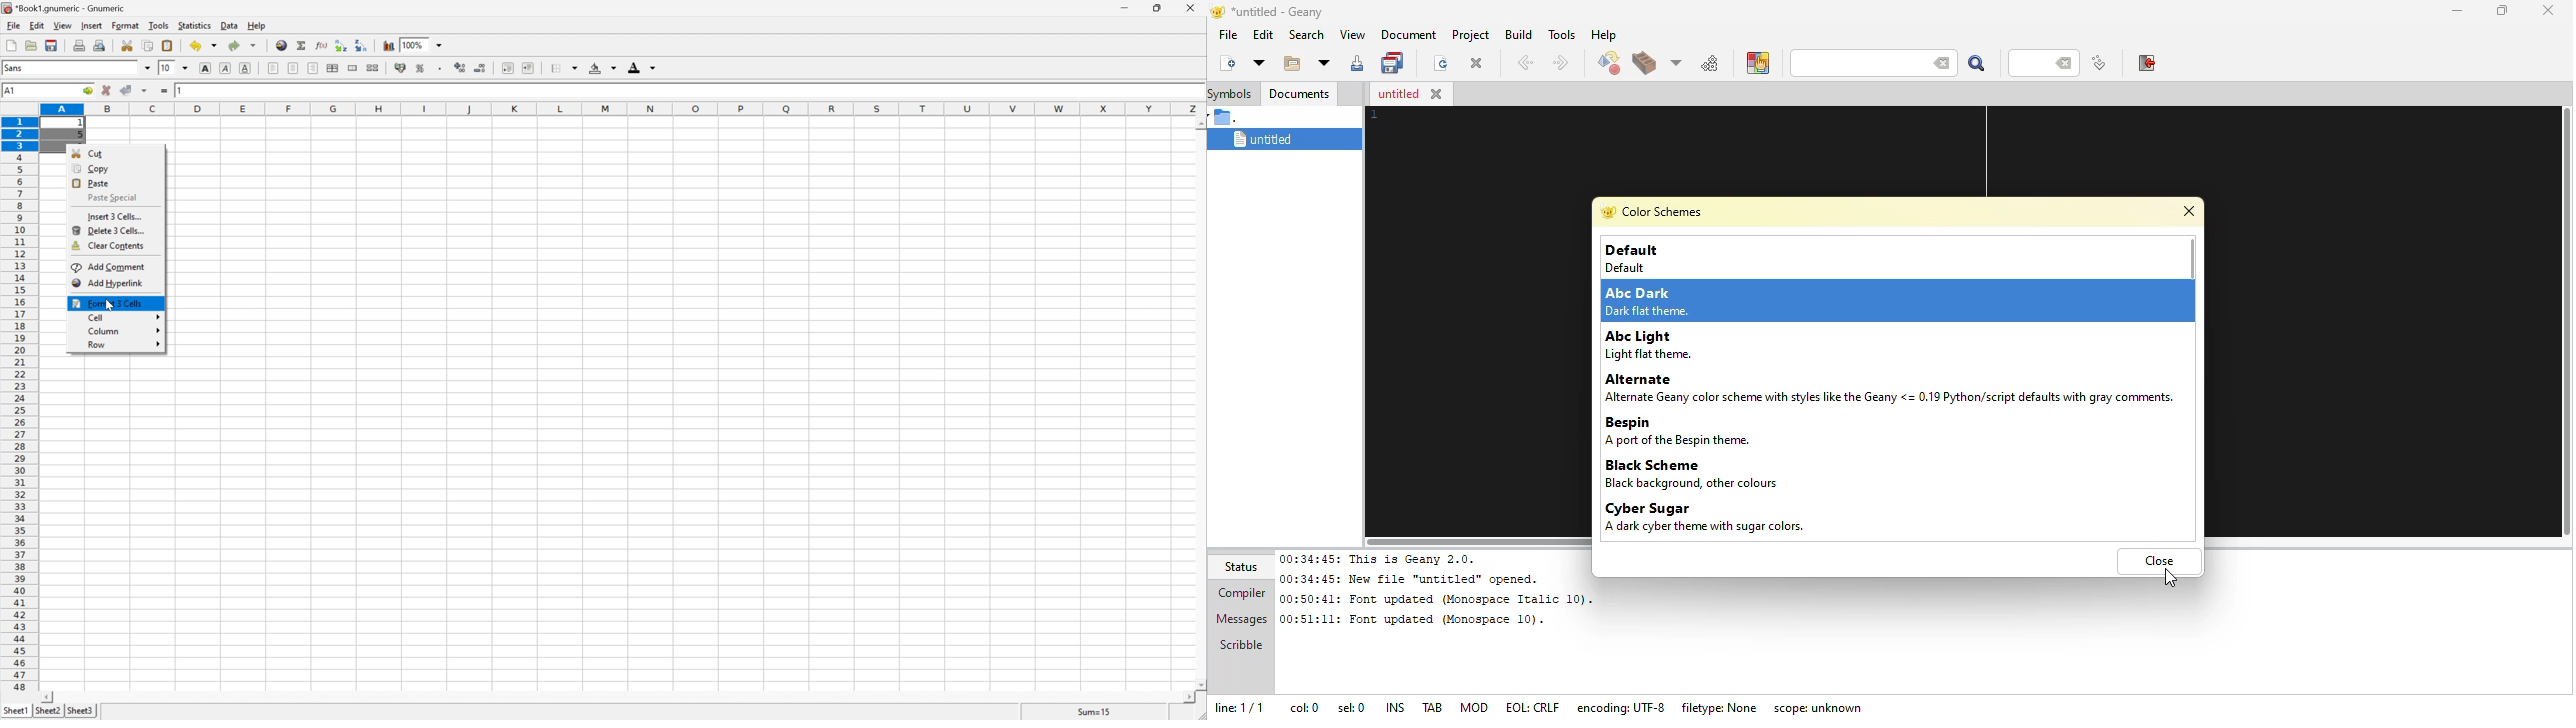  I want to click on edit function in current cell, so click(322, 44).